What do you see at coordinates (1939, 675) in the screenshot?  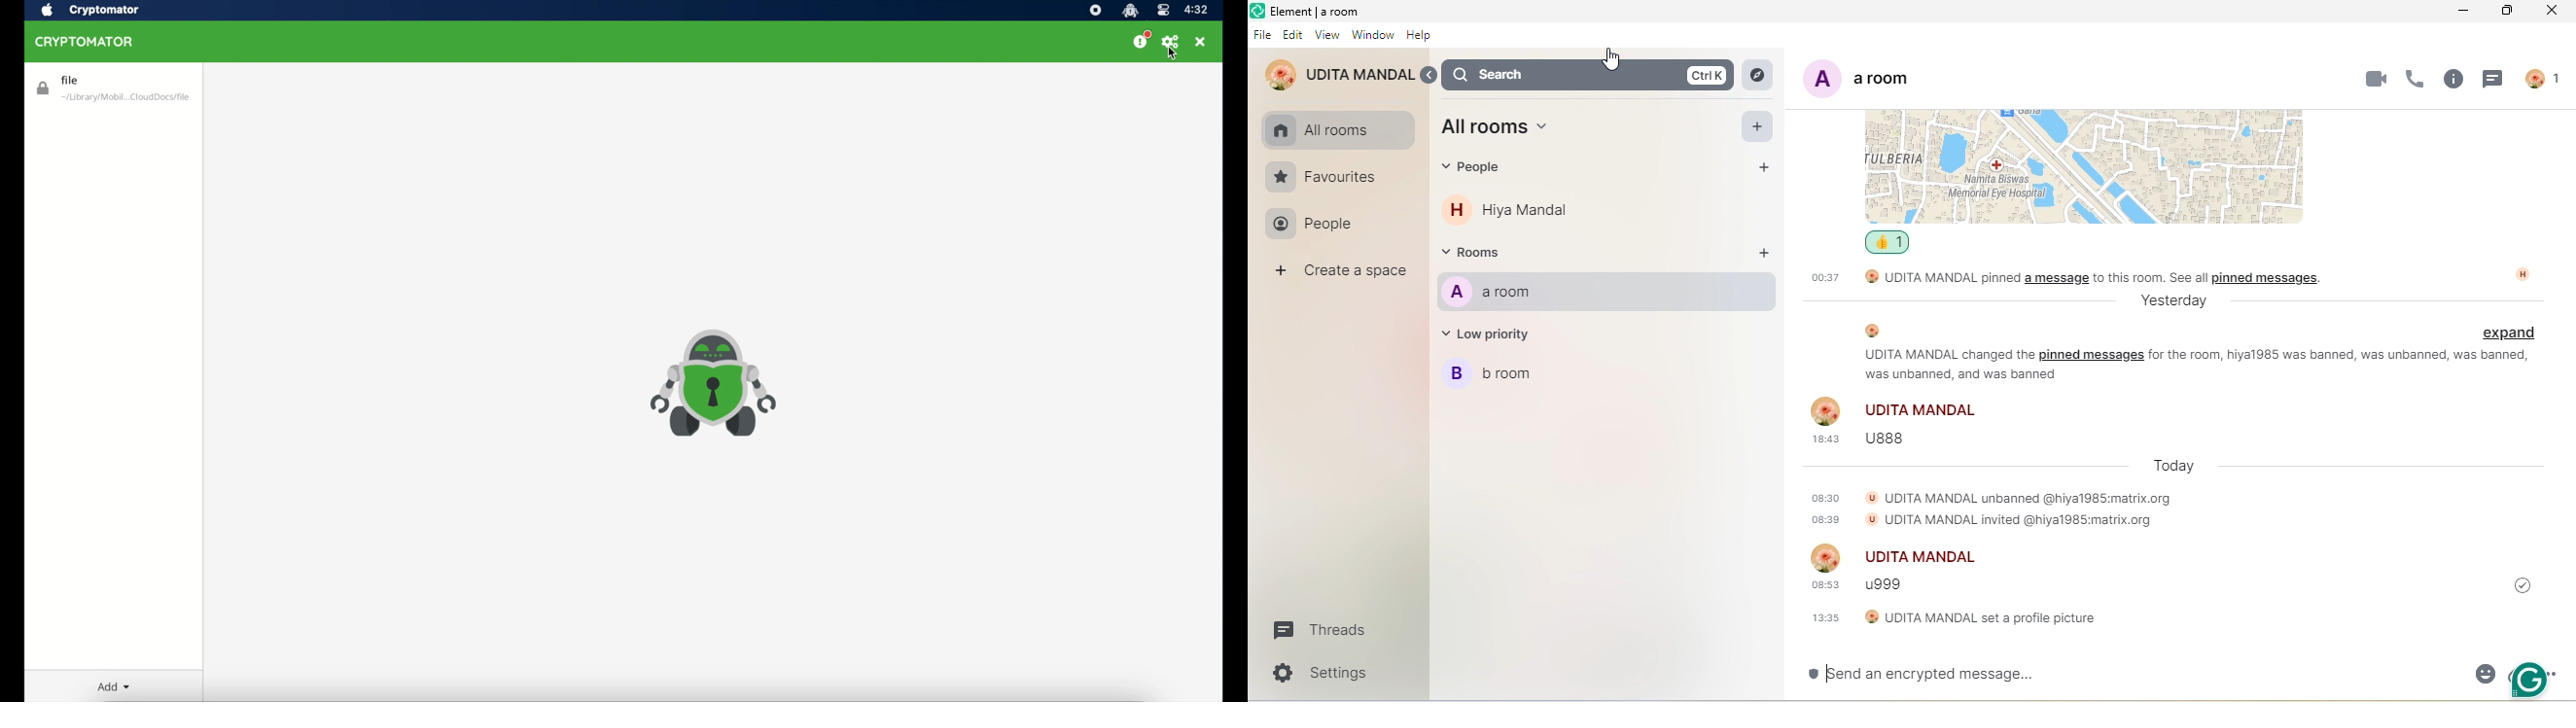 I see `® [send an encrypted message...` at bounding box center [1939, 675].